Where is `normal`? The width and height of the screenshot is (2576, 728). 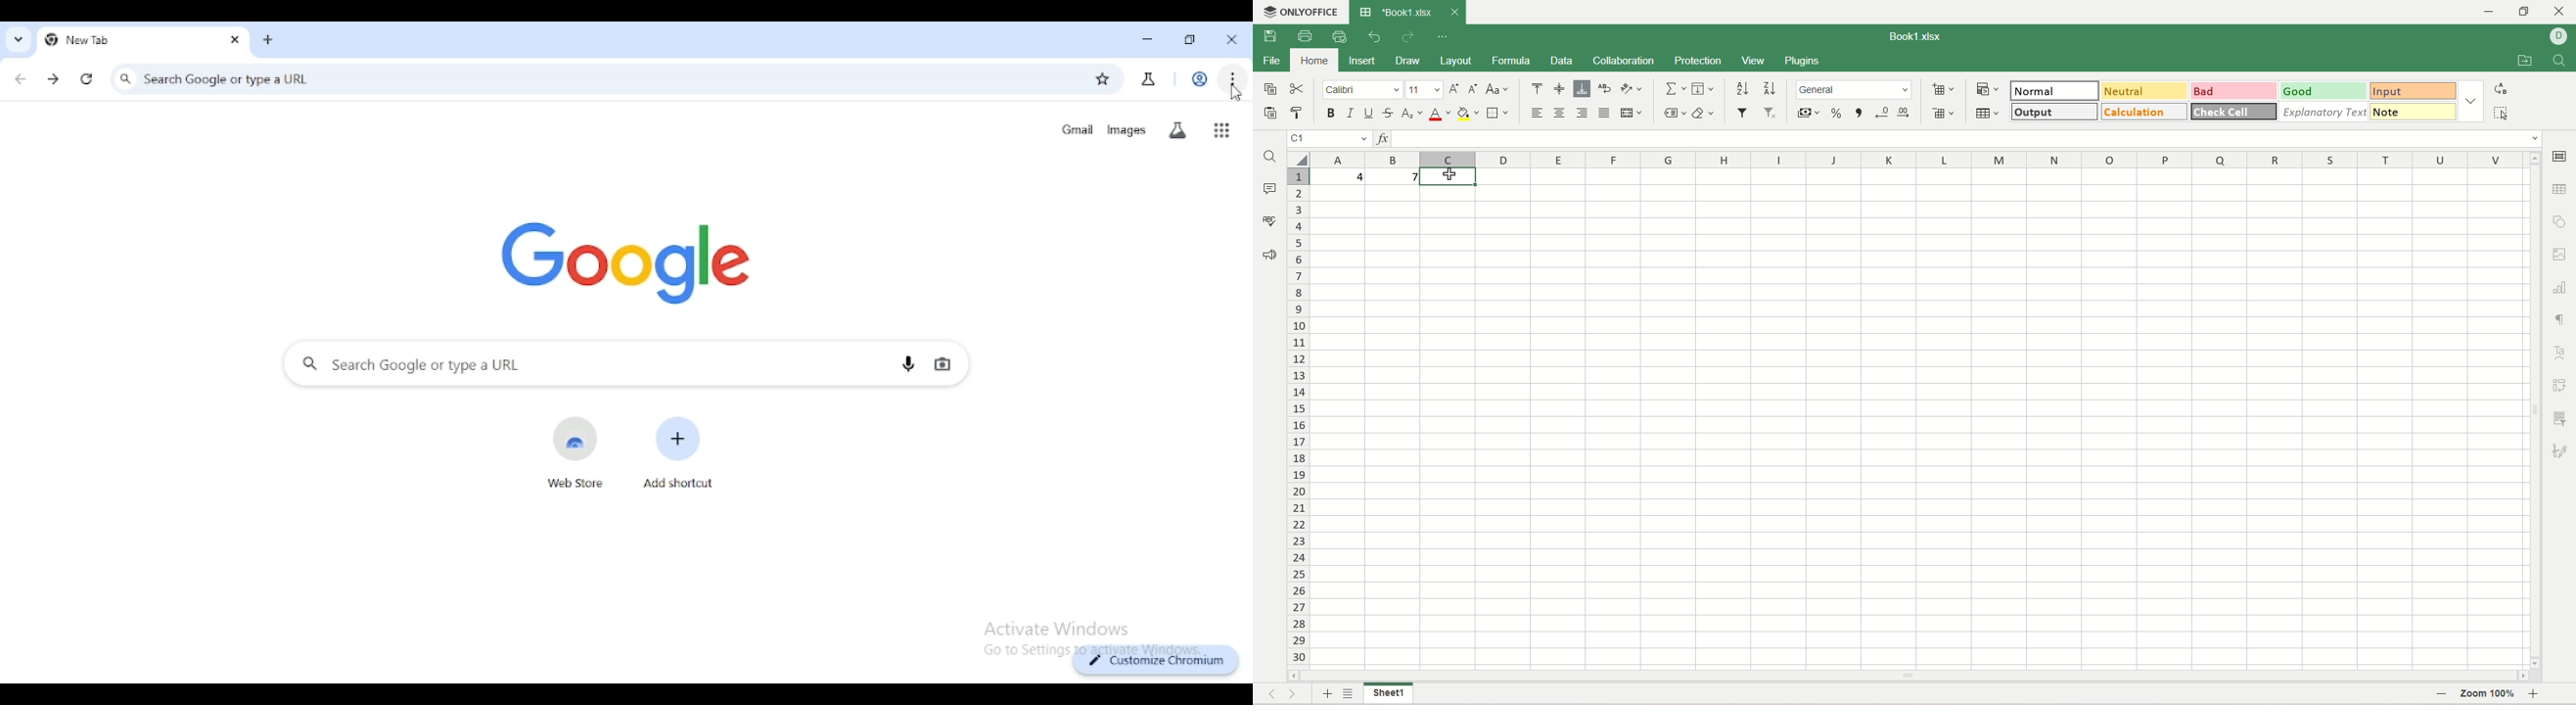
normal is located at coordinates (2055, 90).